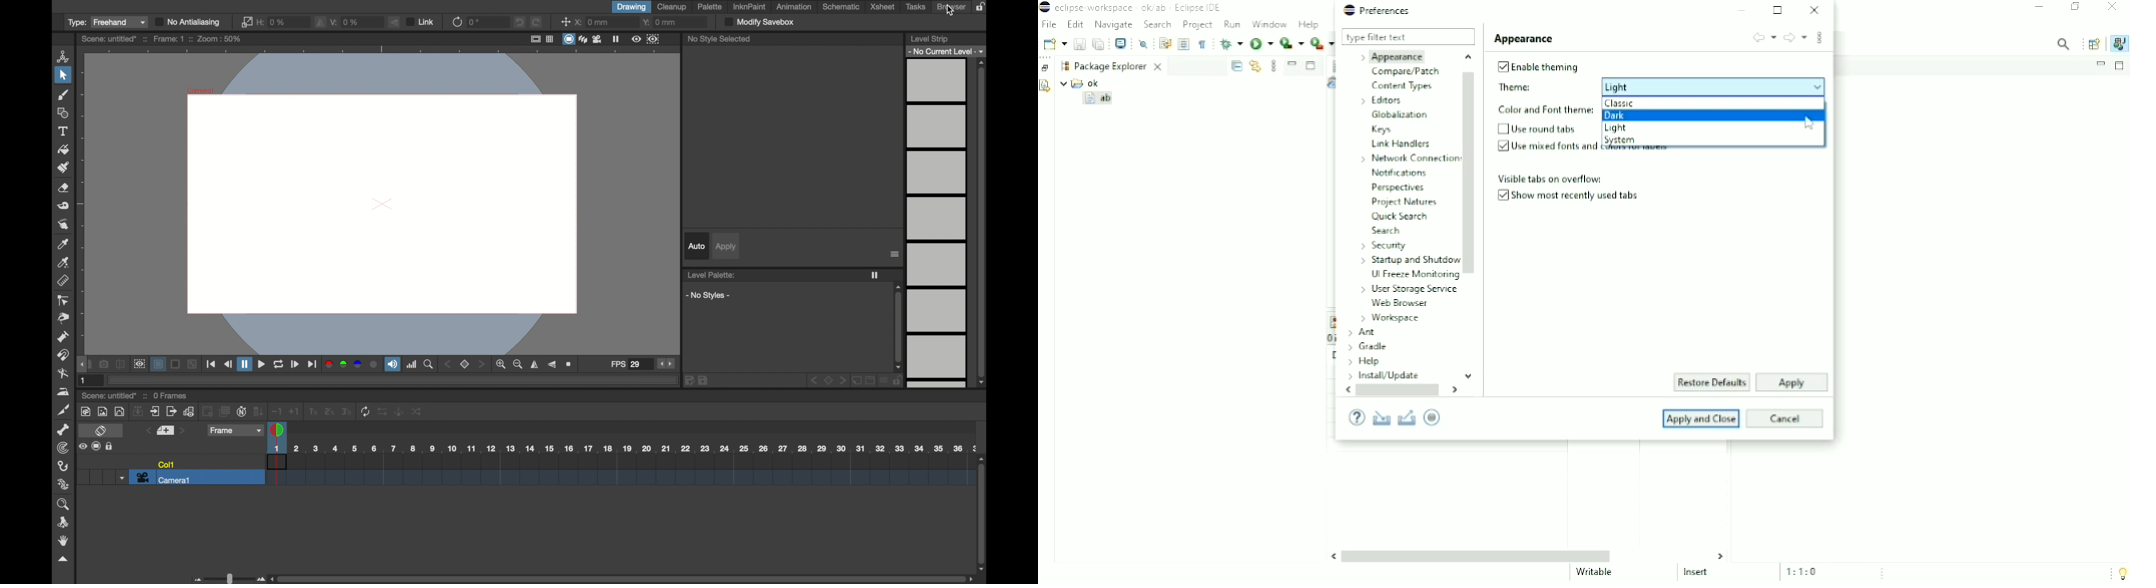 The width and height of the screenshot is (2156, 588). I want to click on back, so click(207, 410).